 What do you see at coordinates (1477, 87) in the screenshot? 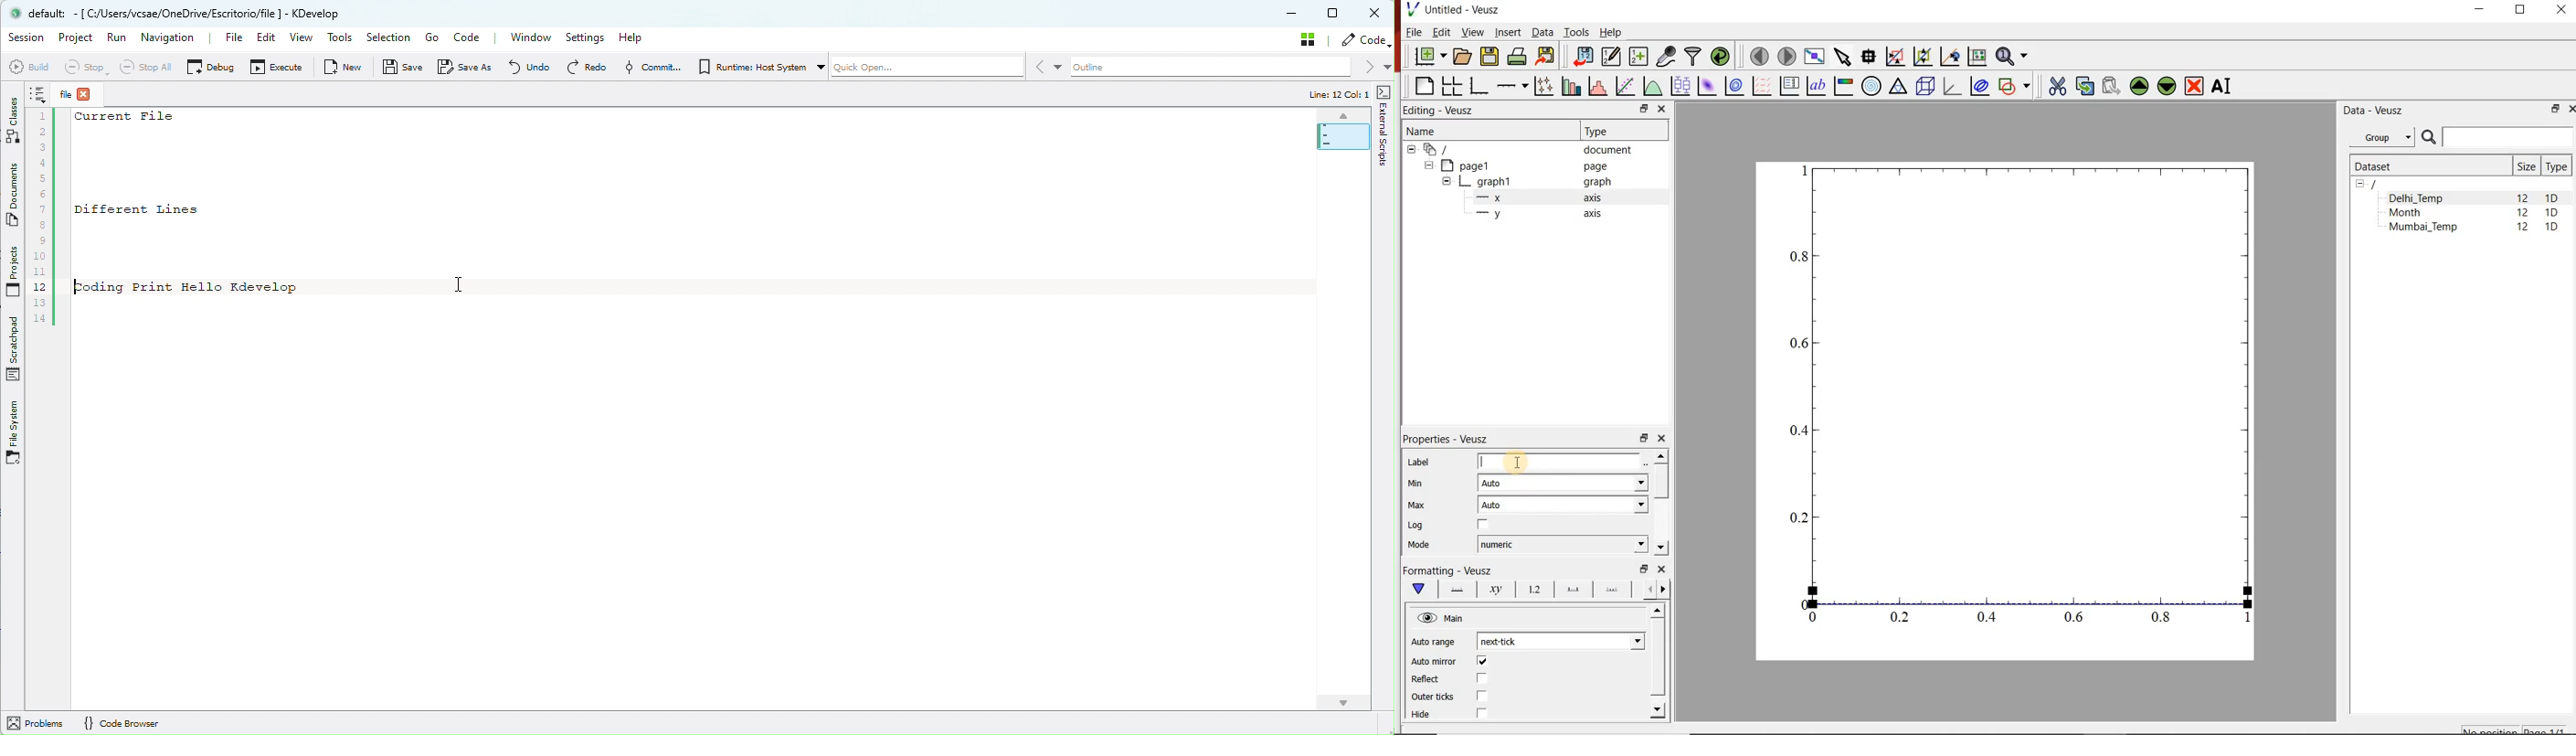
I see `base graph` at bounding box center [1477, 87].